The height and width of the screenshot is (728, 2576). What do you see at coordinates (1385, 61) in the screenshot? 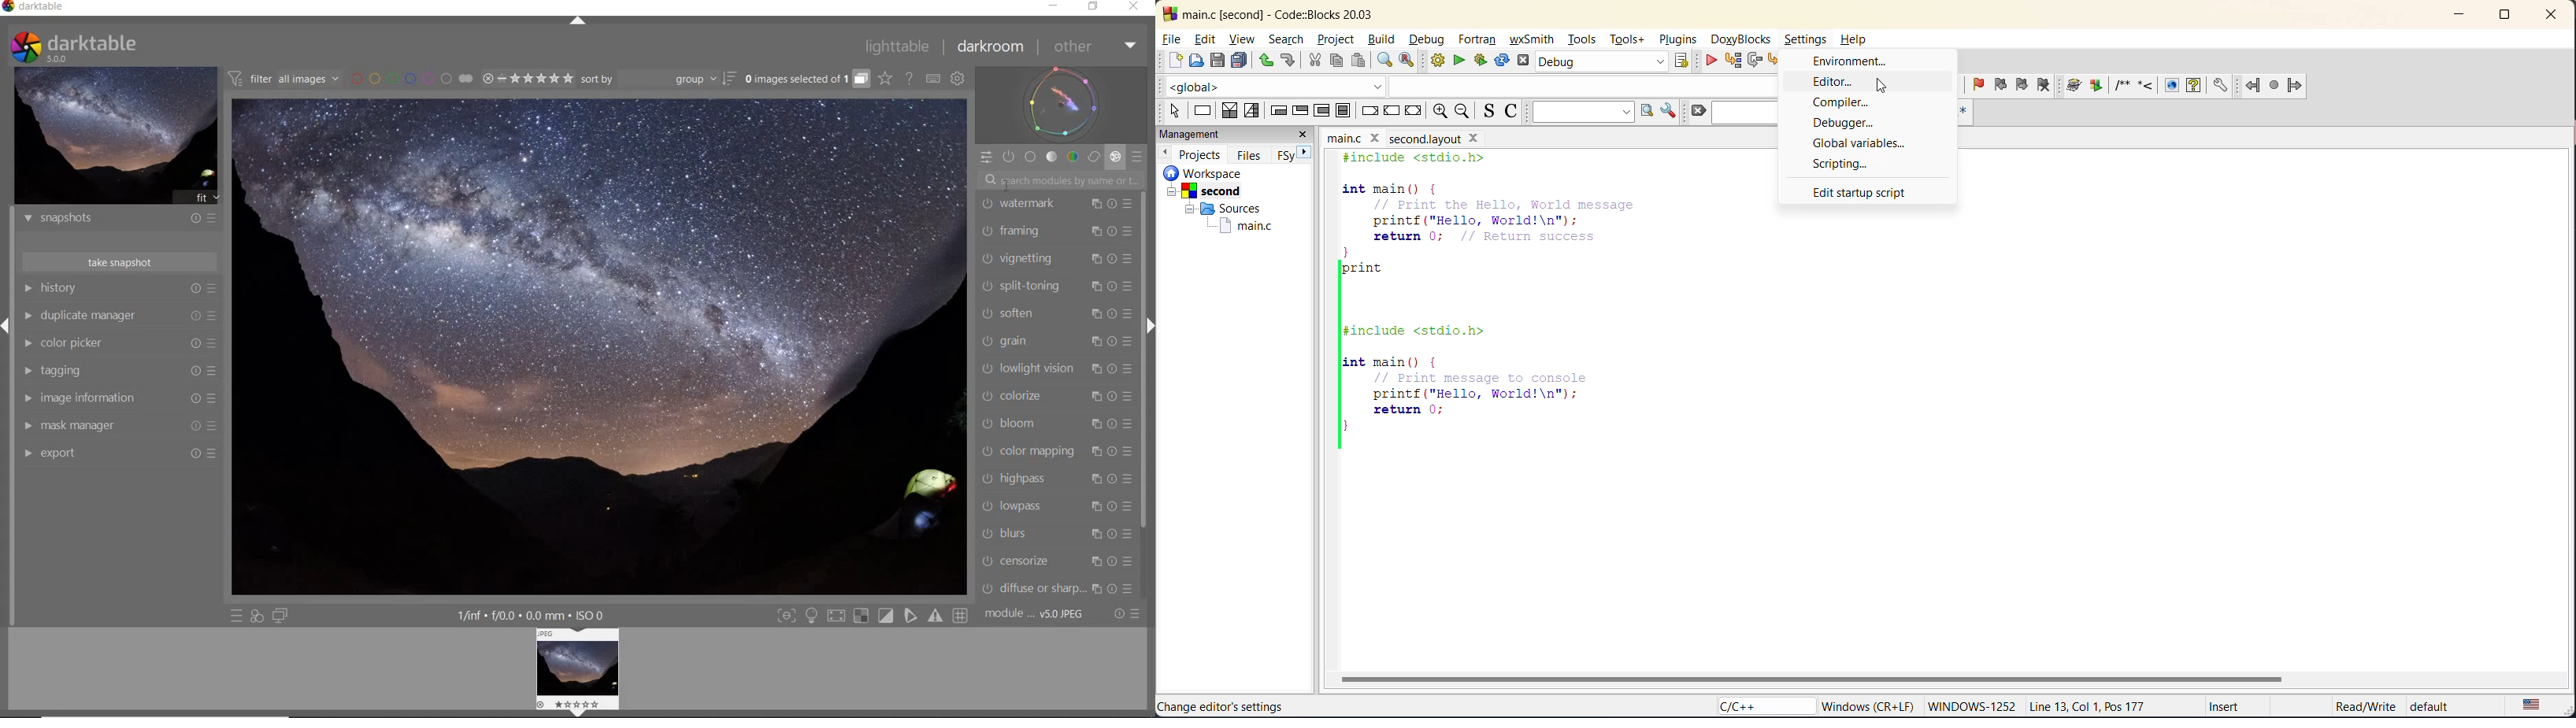
I see `find` at bounding box center [1385, 61].